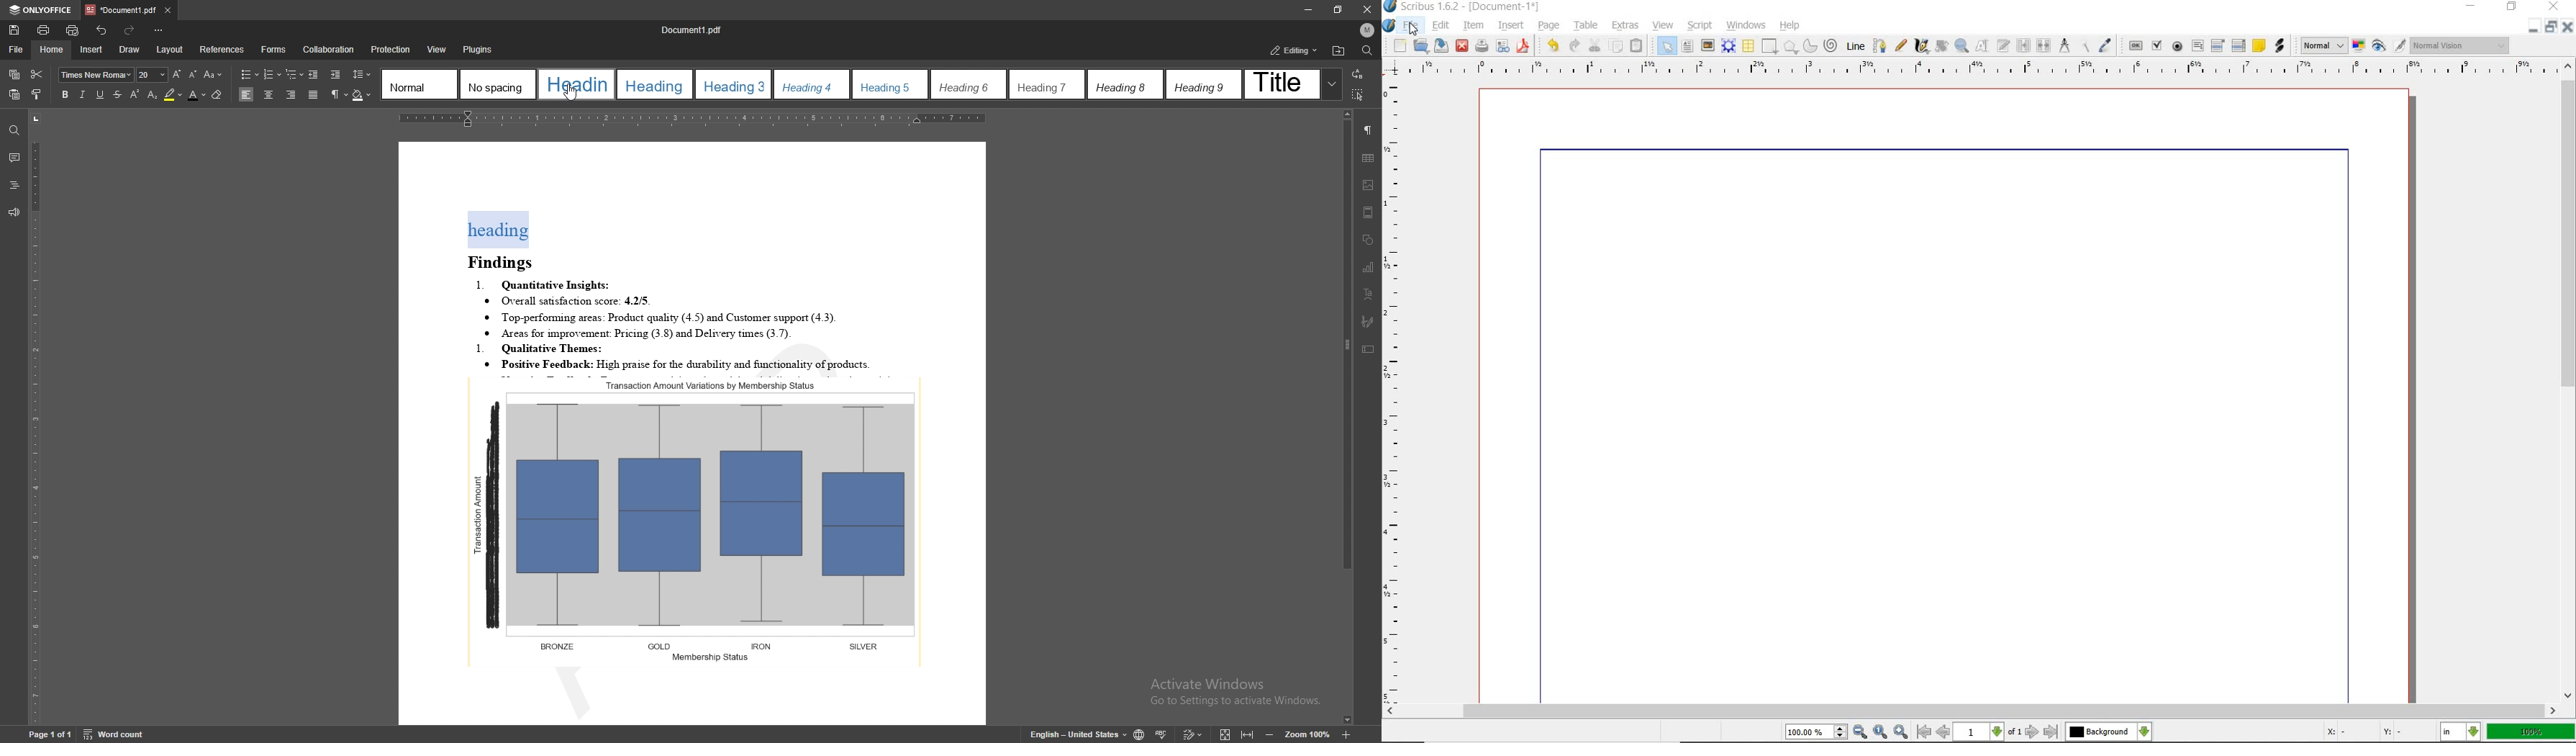  Describe the element at coordinates (1971, 712) in the screenshot. I see `scrollbar` at that location.